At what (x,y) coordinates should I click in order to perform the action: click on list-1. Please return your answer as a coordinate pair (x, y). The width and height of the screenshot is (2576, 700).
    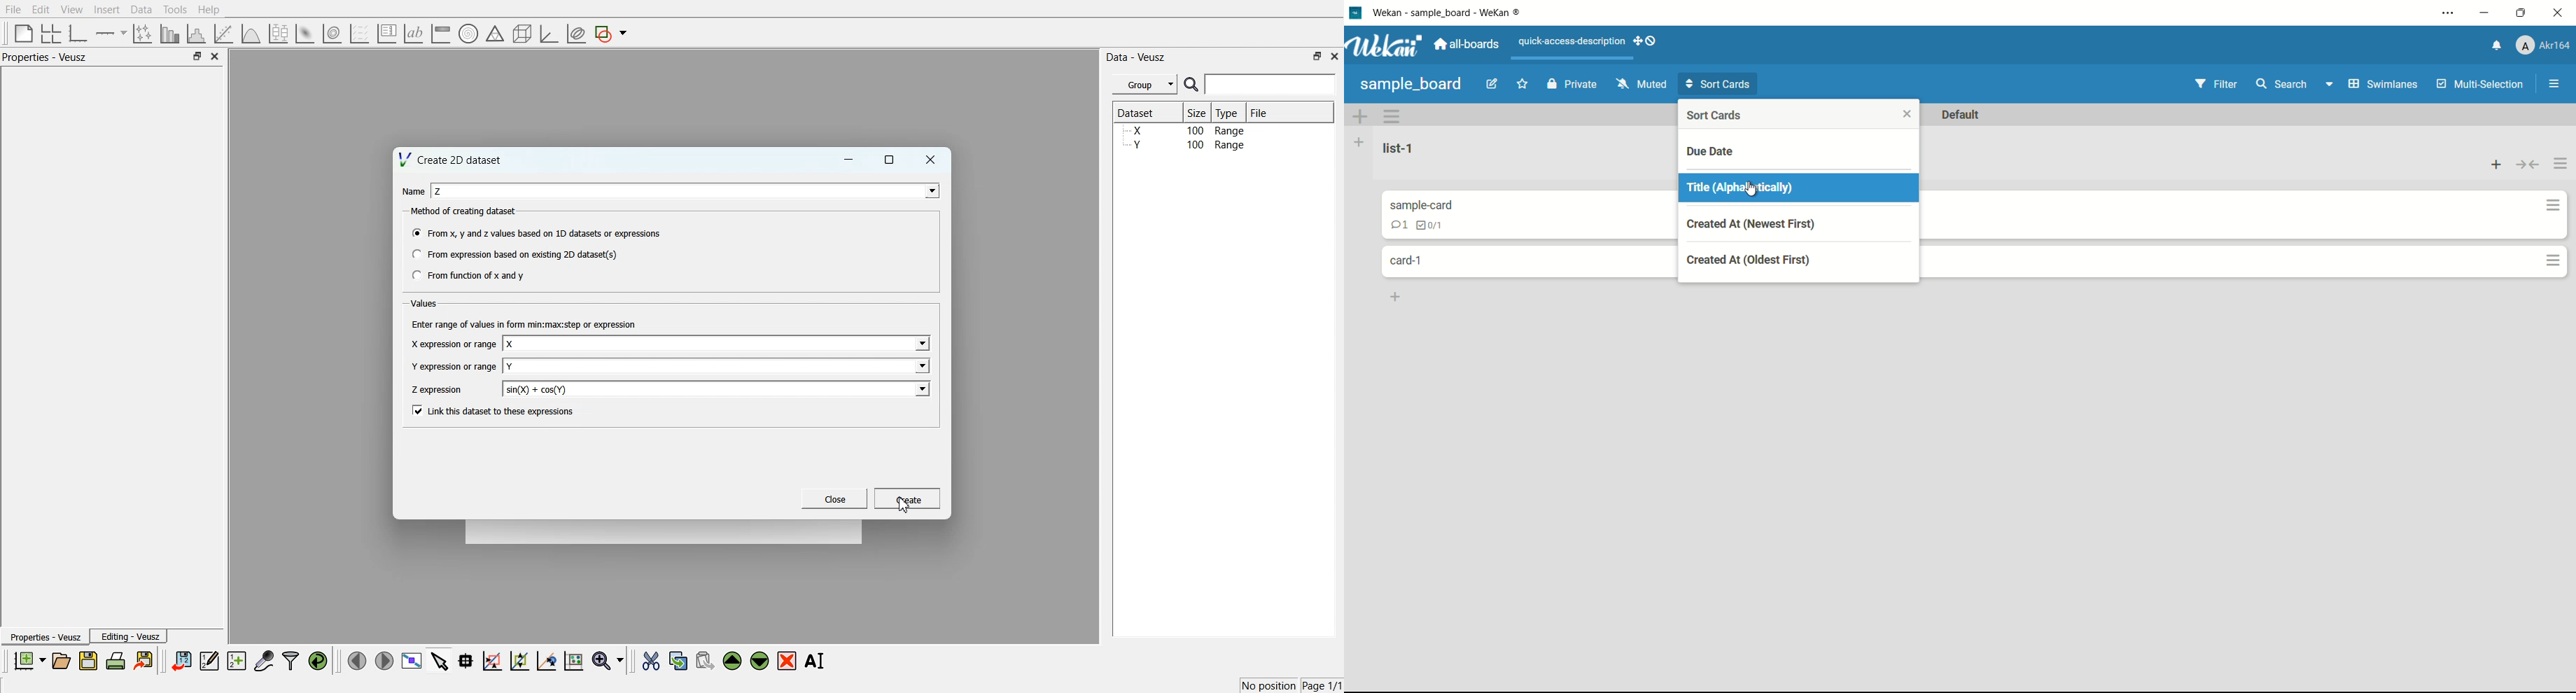
    Looking at the image, I should click on (1400, 148).